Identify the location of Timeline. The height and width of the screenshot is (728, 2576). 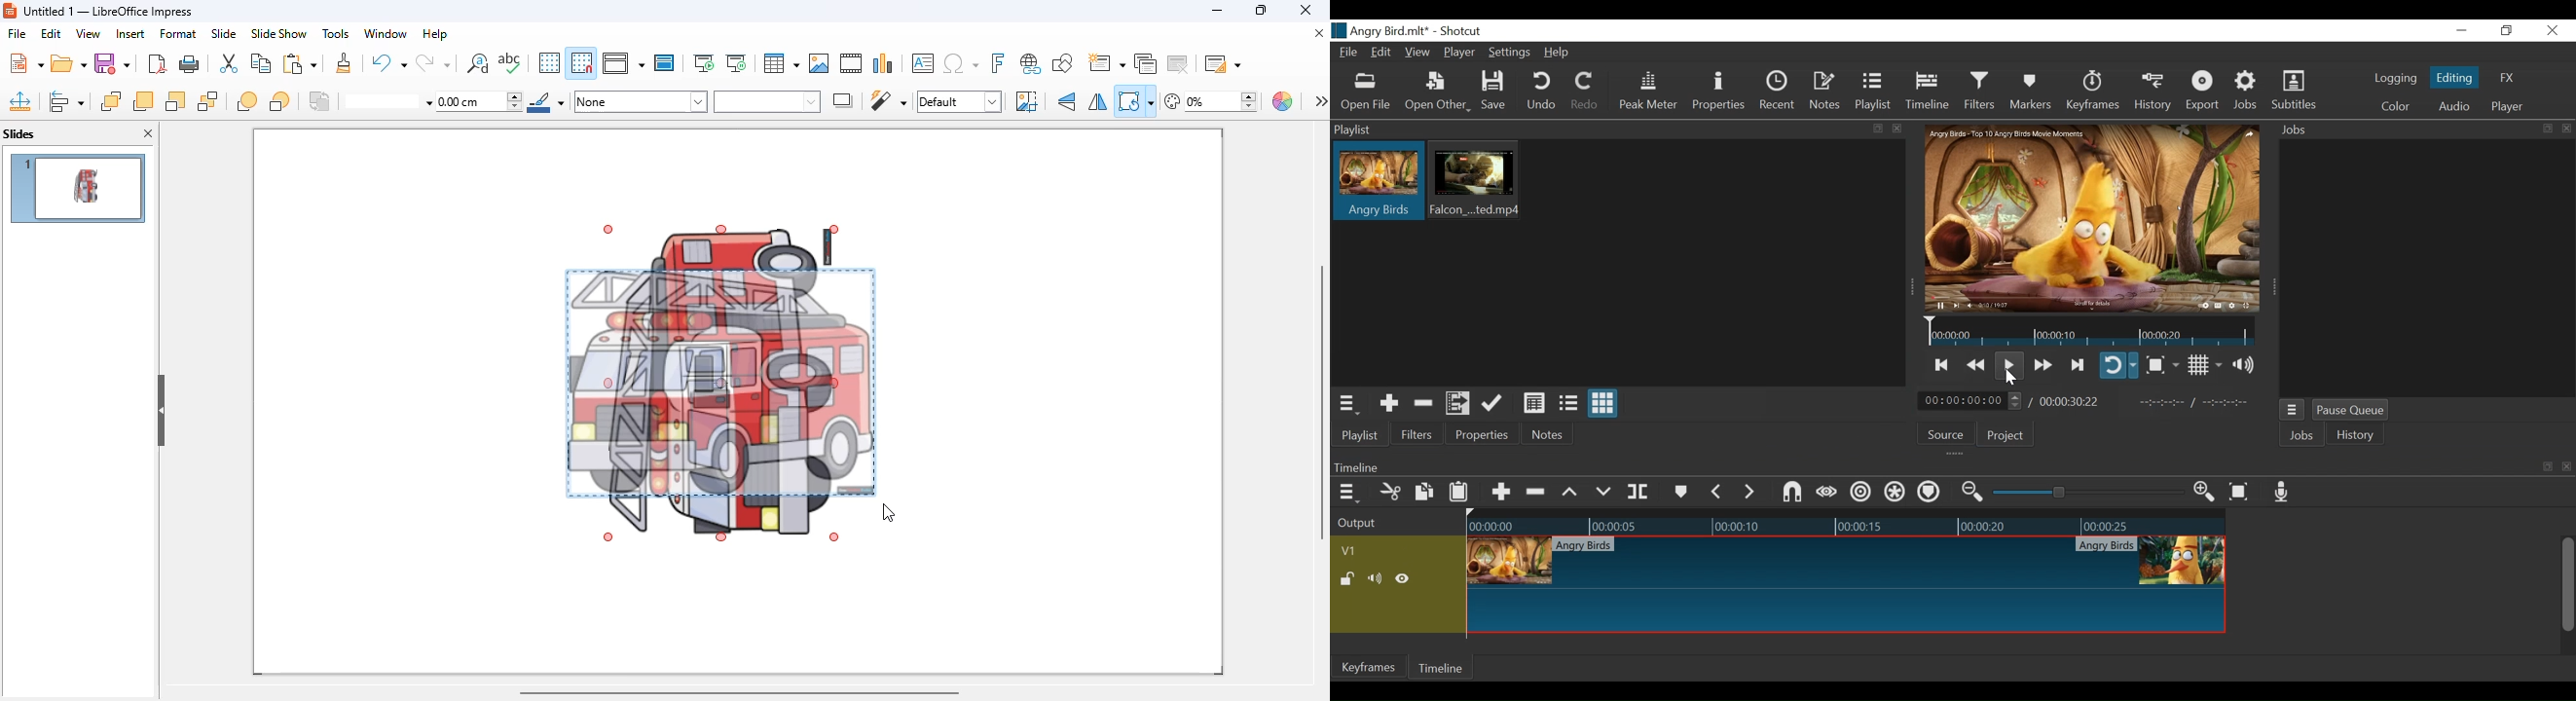
(1928, 93).